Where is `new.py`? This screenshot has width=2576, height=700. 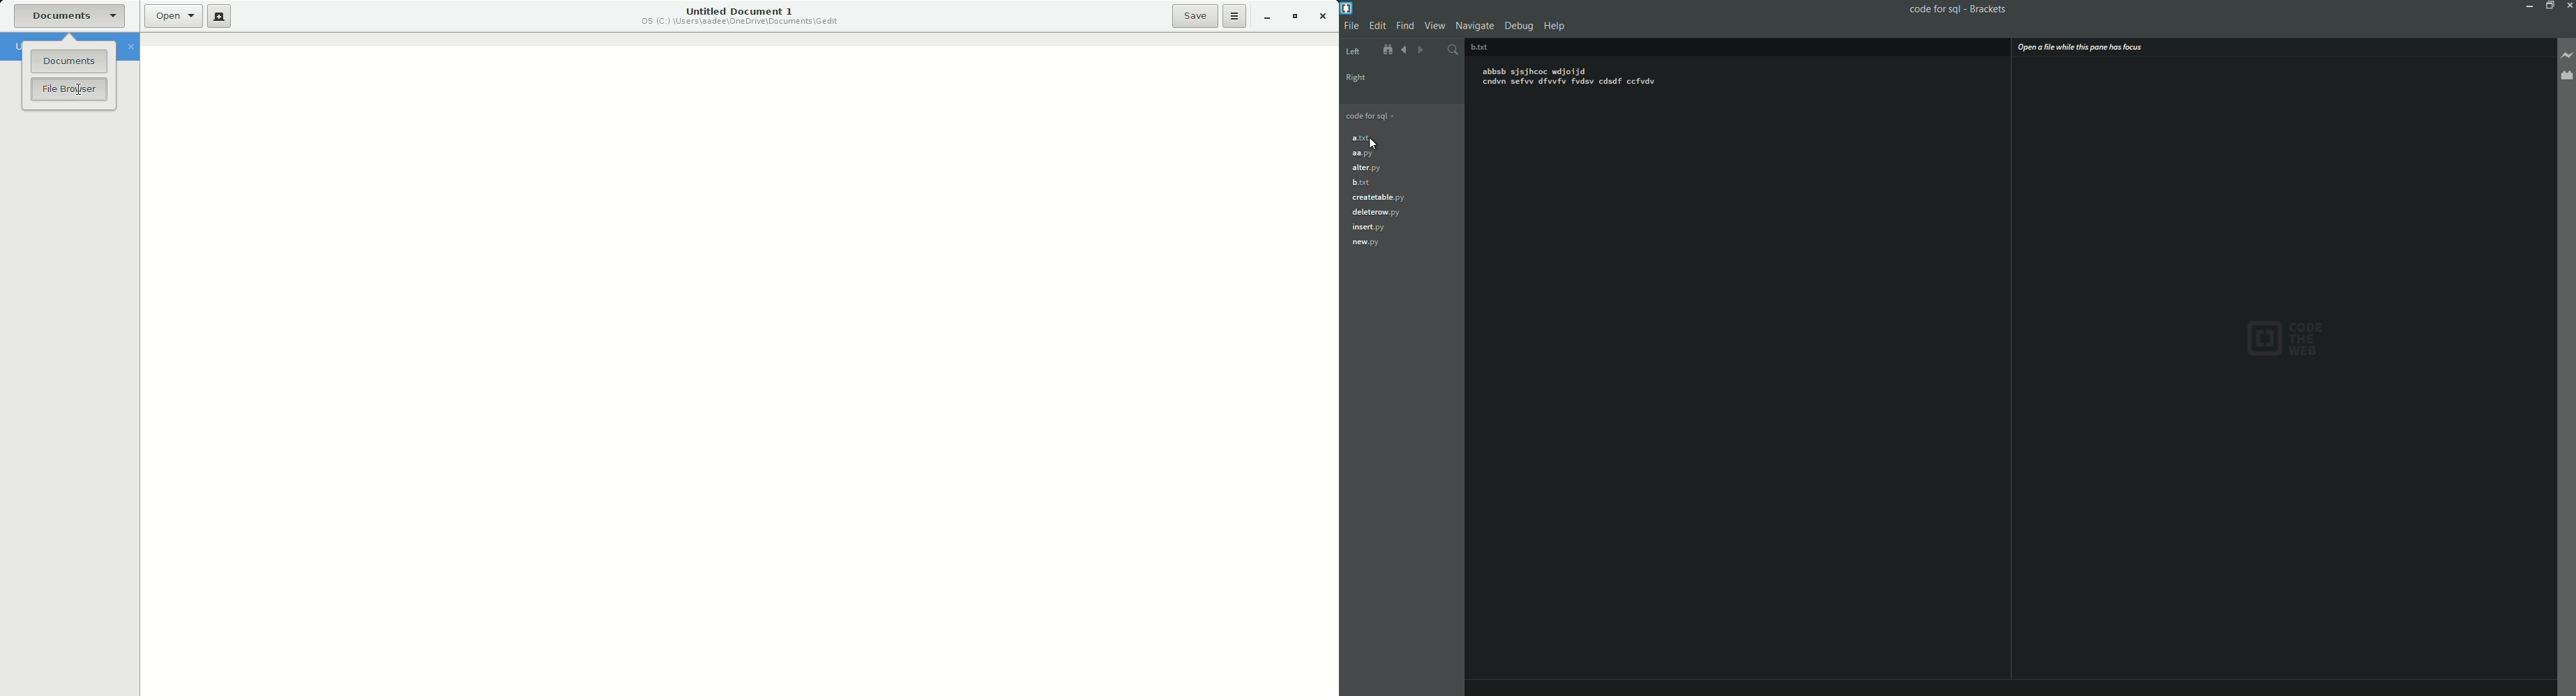
new.py is located at coordinates (1367, 242).